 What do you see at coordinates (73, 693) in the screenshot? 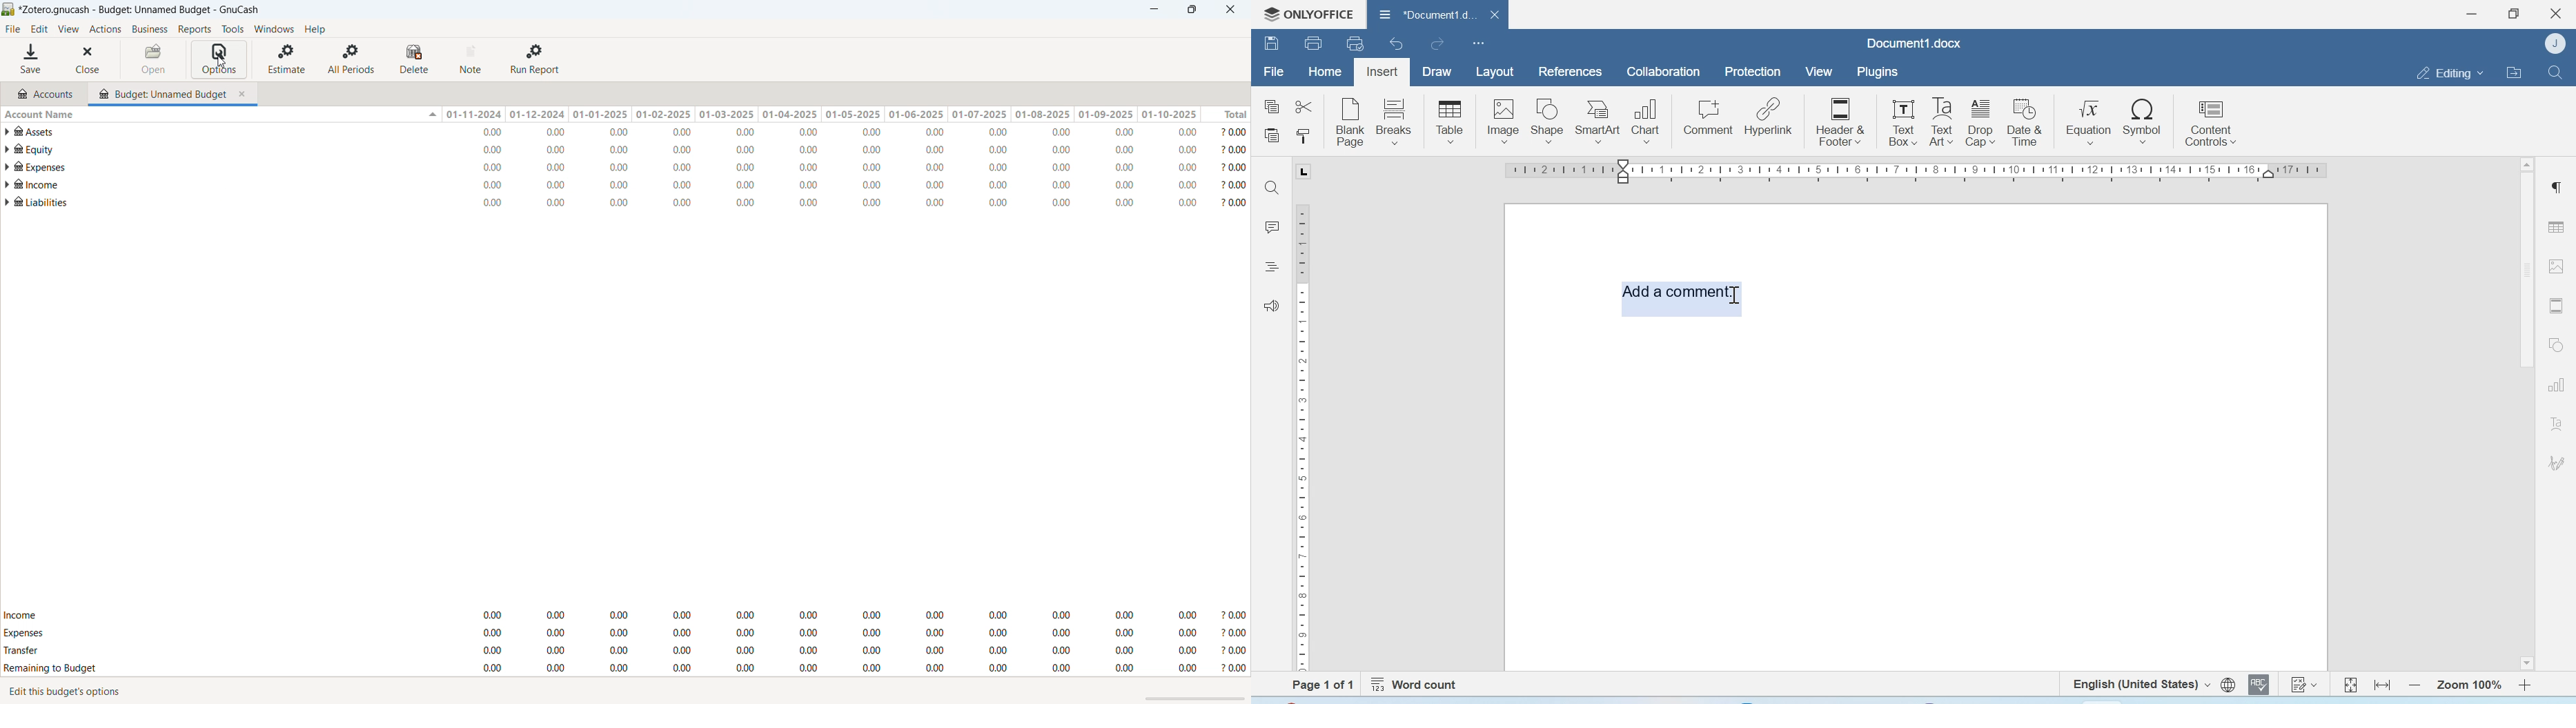
I see `edit this budget options` at bounding box center [73, 693].